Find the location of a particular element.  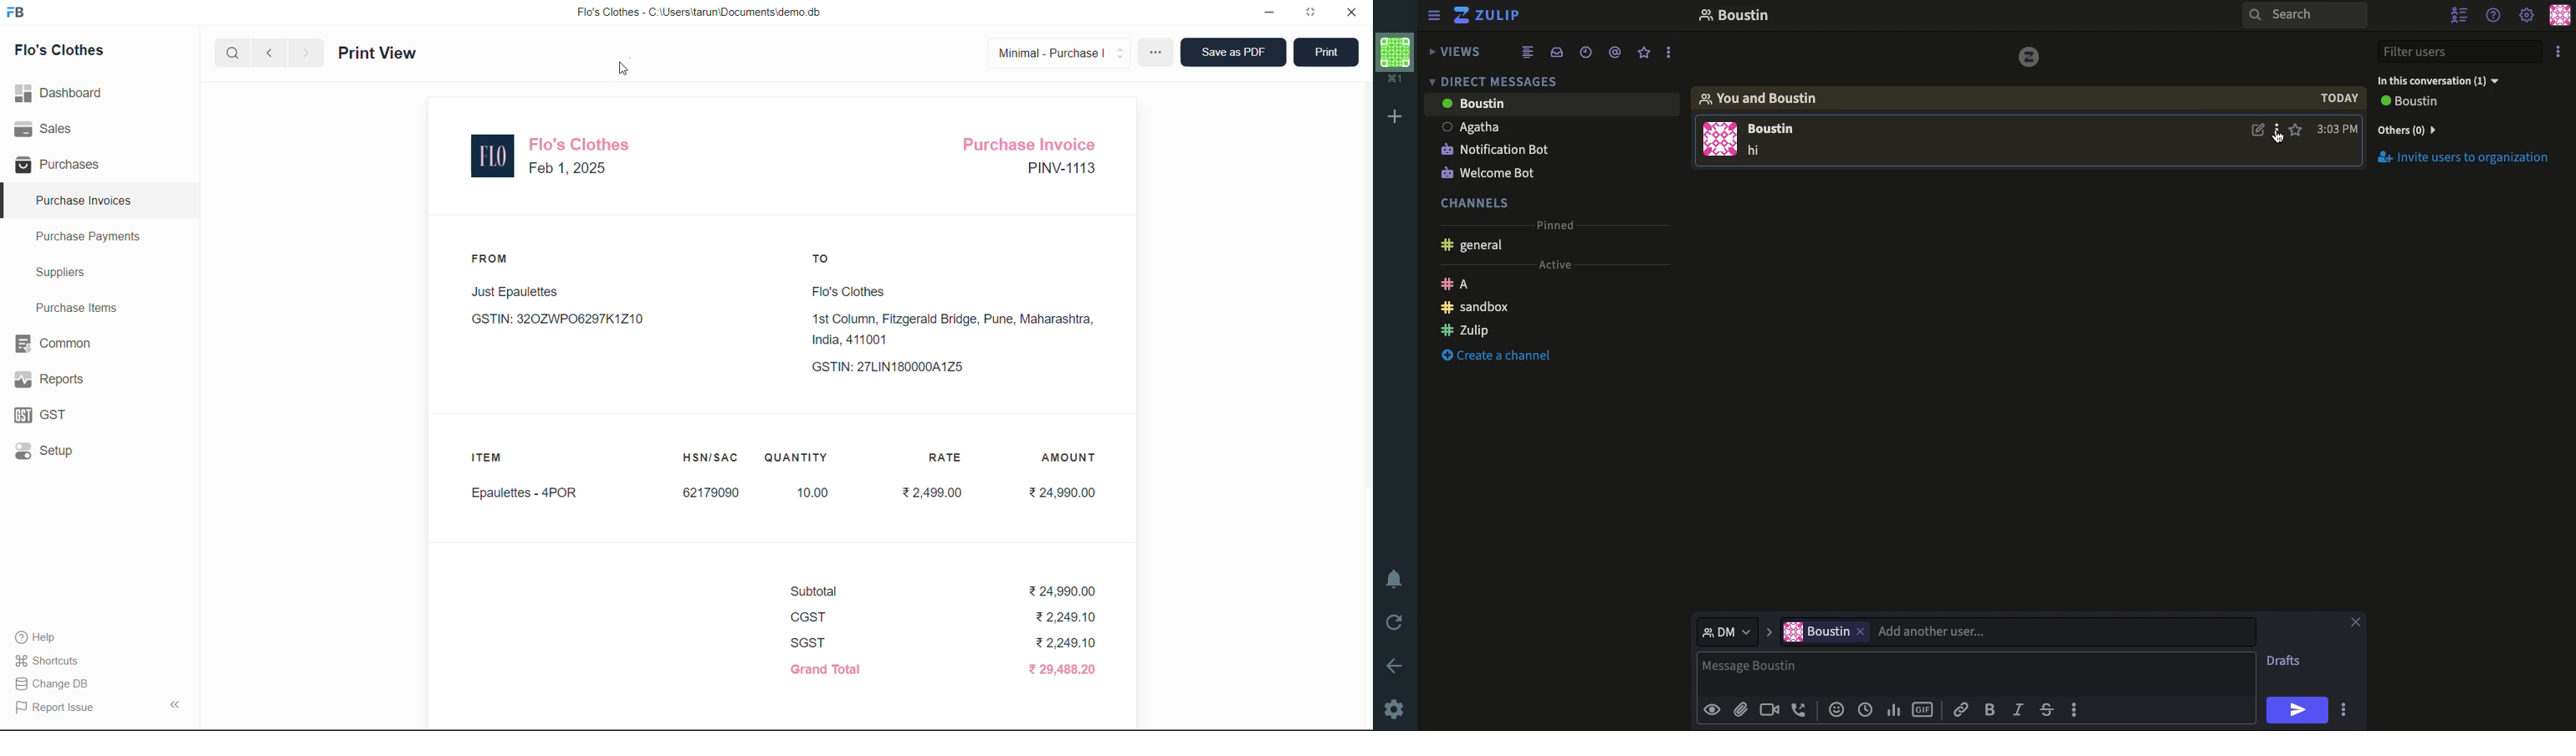

Welcome bot is located at coordinates (1493, 169).